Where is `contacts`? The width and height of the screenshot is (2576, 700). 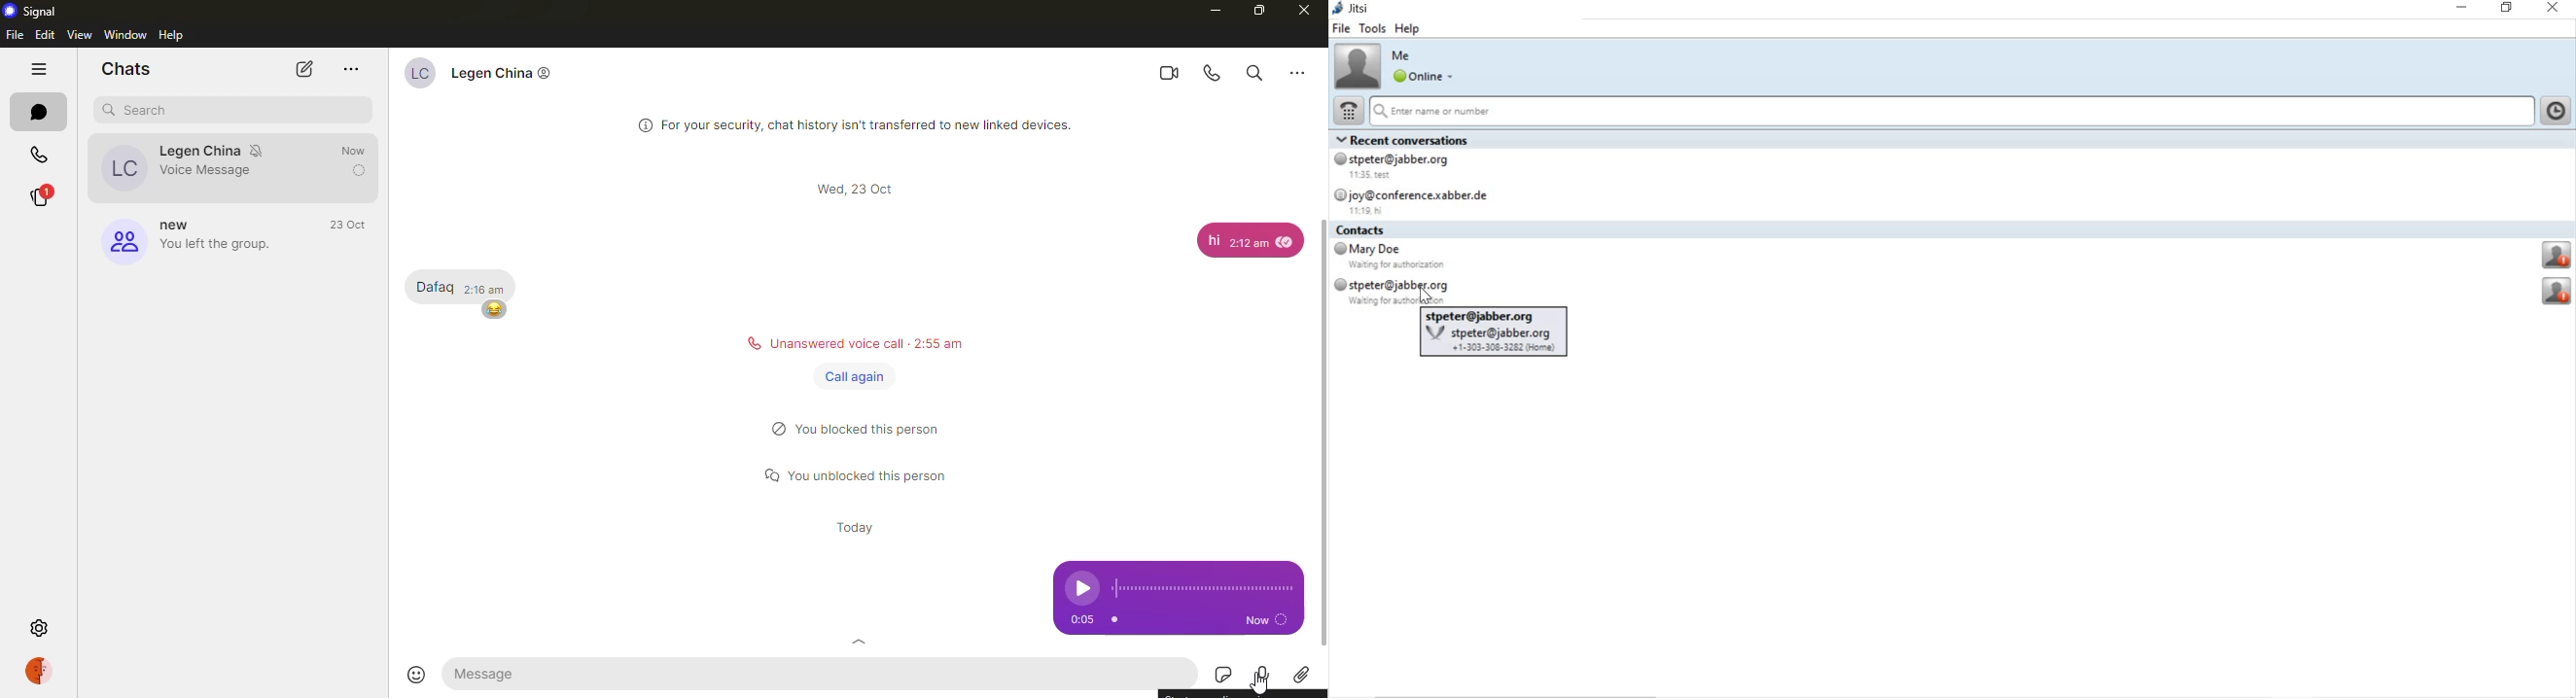 contacts is located at coordinates (1371, 231).